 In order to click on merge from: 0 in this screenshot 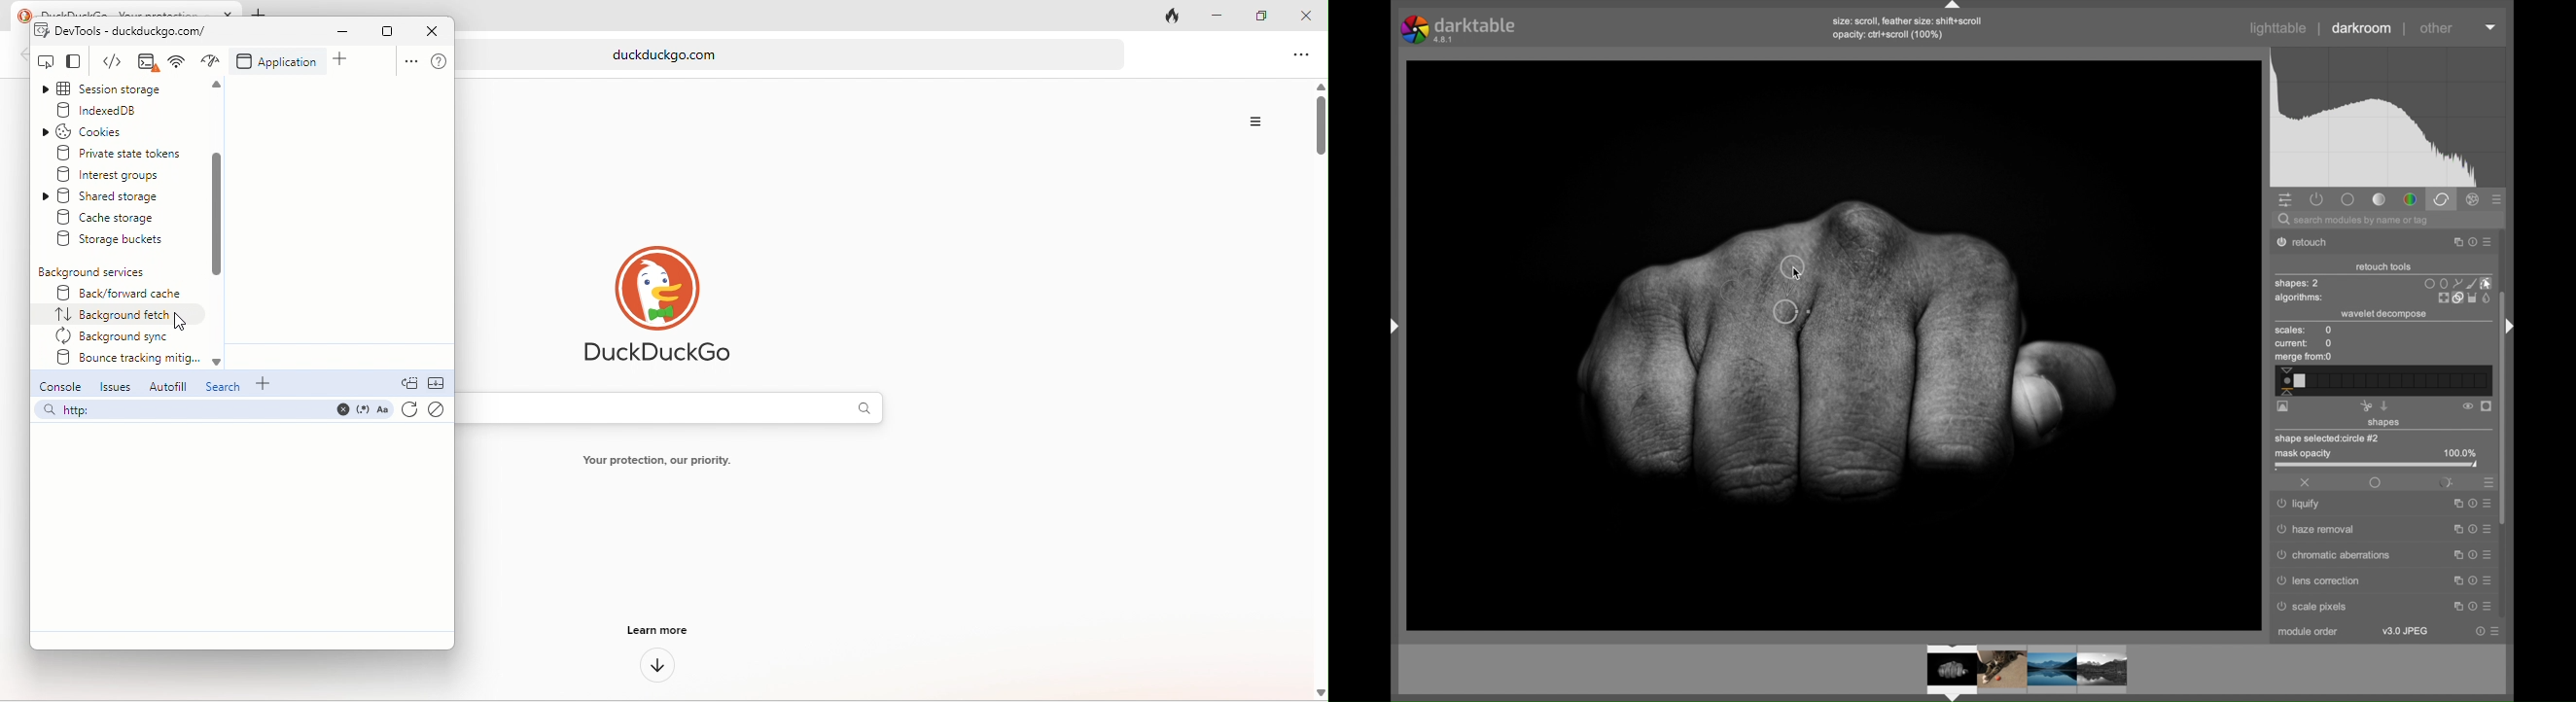, I will do `click(2304, 358)`.